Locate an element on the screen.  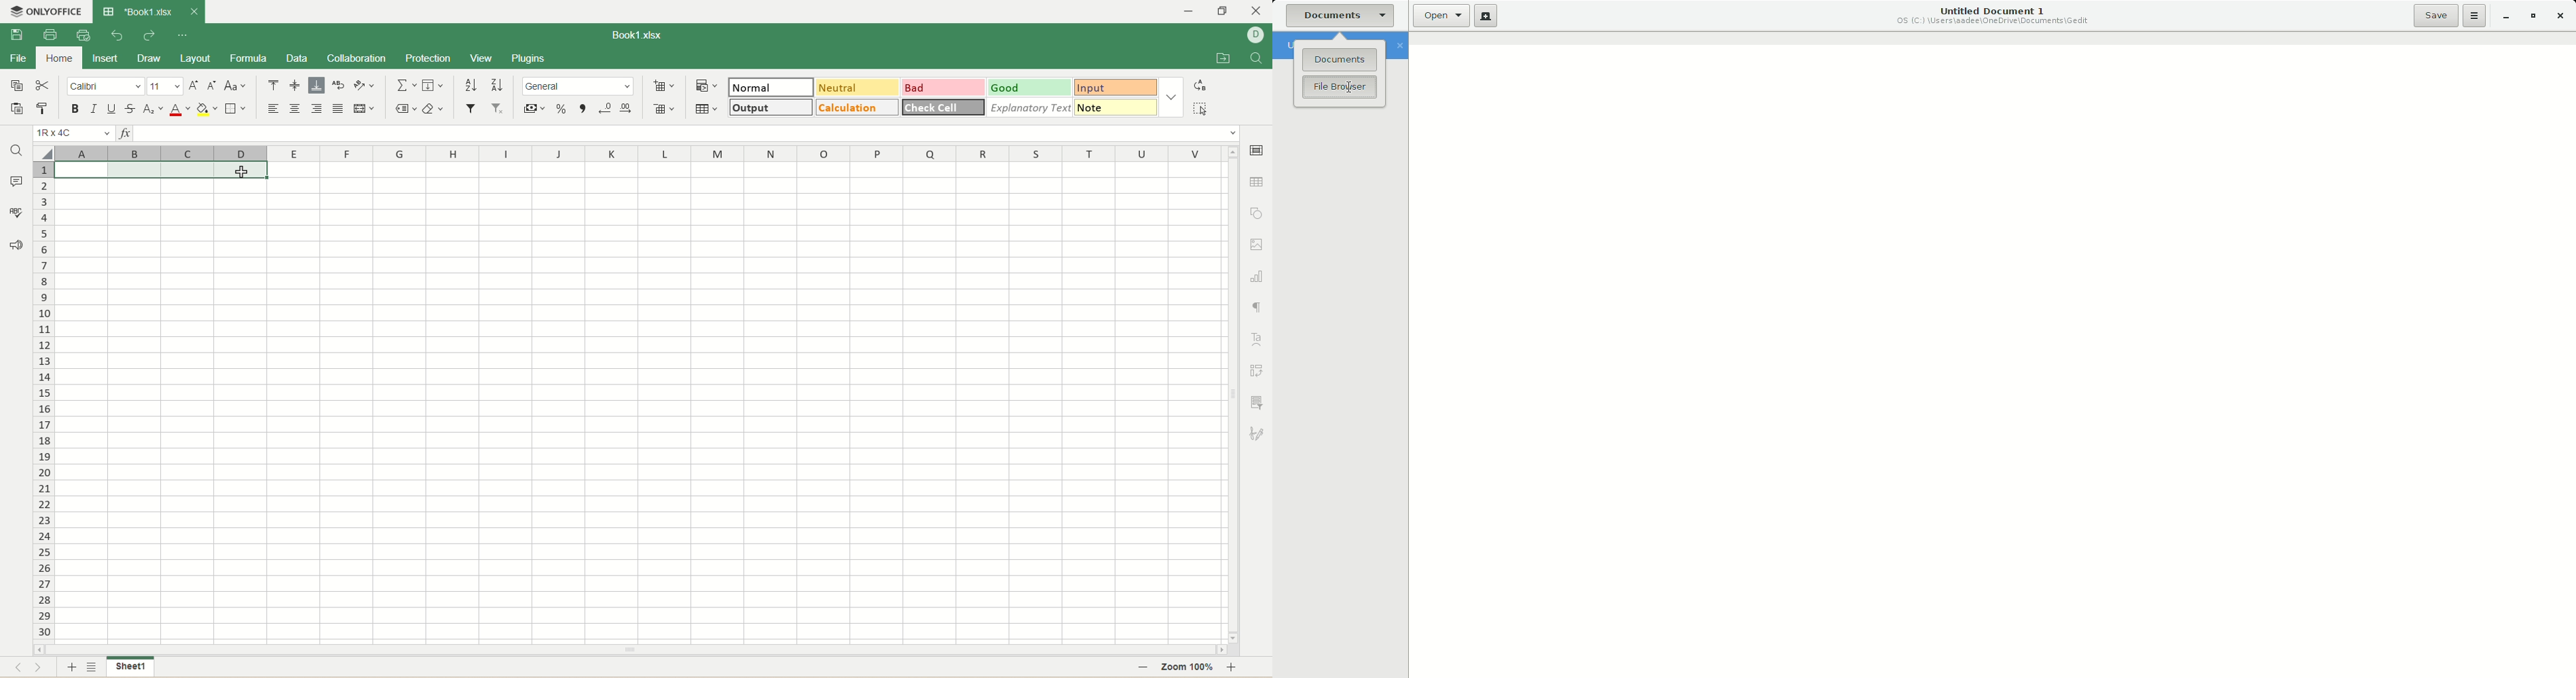
summation is located at coordinates (407, 84).